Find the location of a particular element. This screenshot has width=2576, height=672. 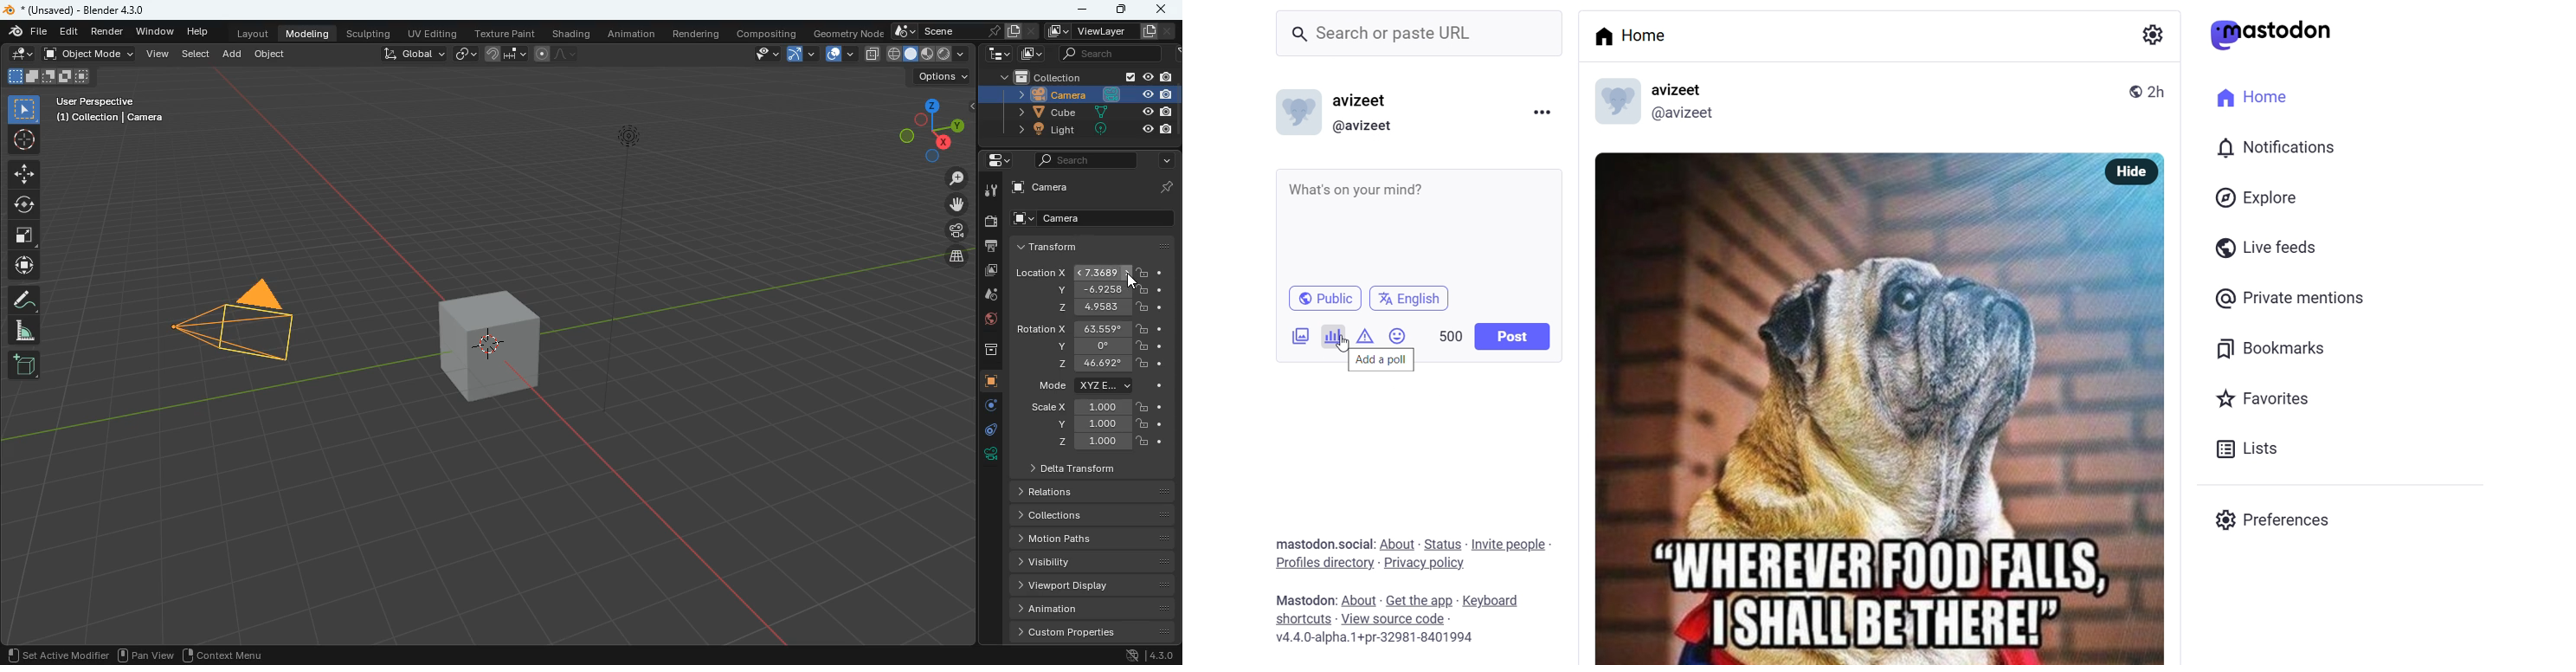

dimensions is located at coordinates (924, 129).